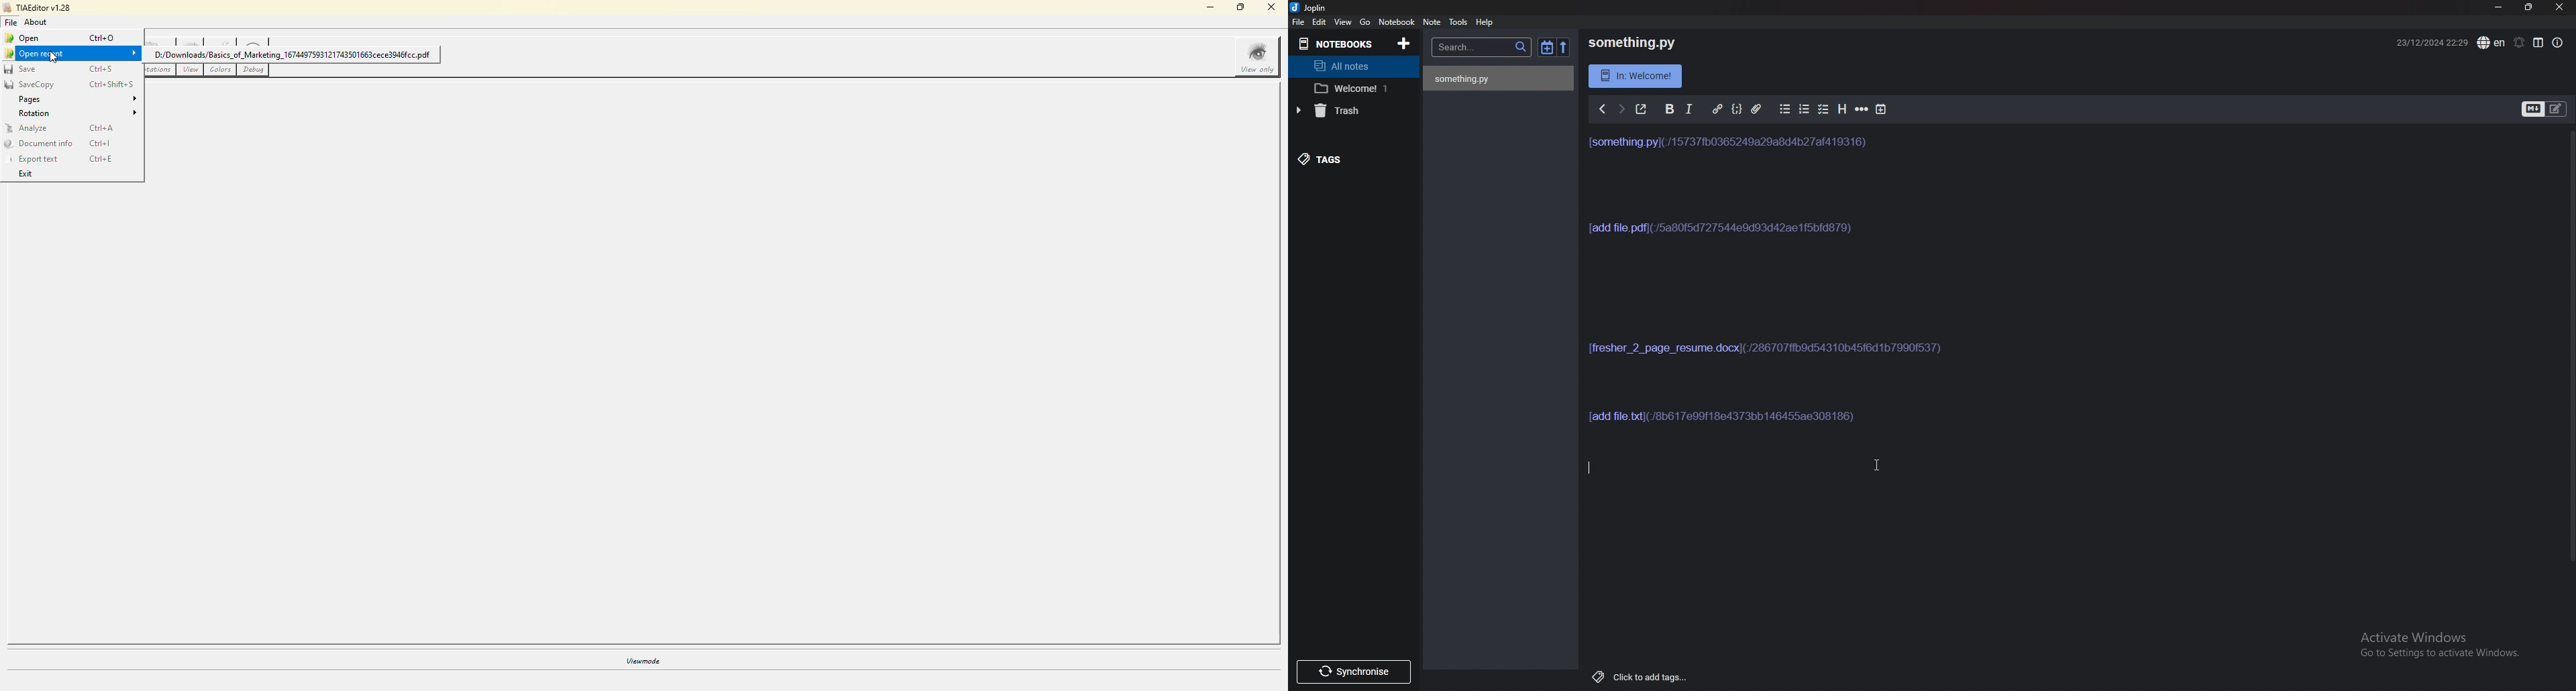 This screenshot has width=2576, height=700. I want to click on Code, so click(1737, 109).